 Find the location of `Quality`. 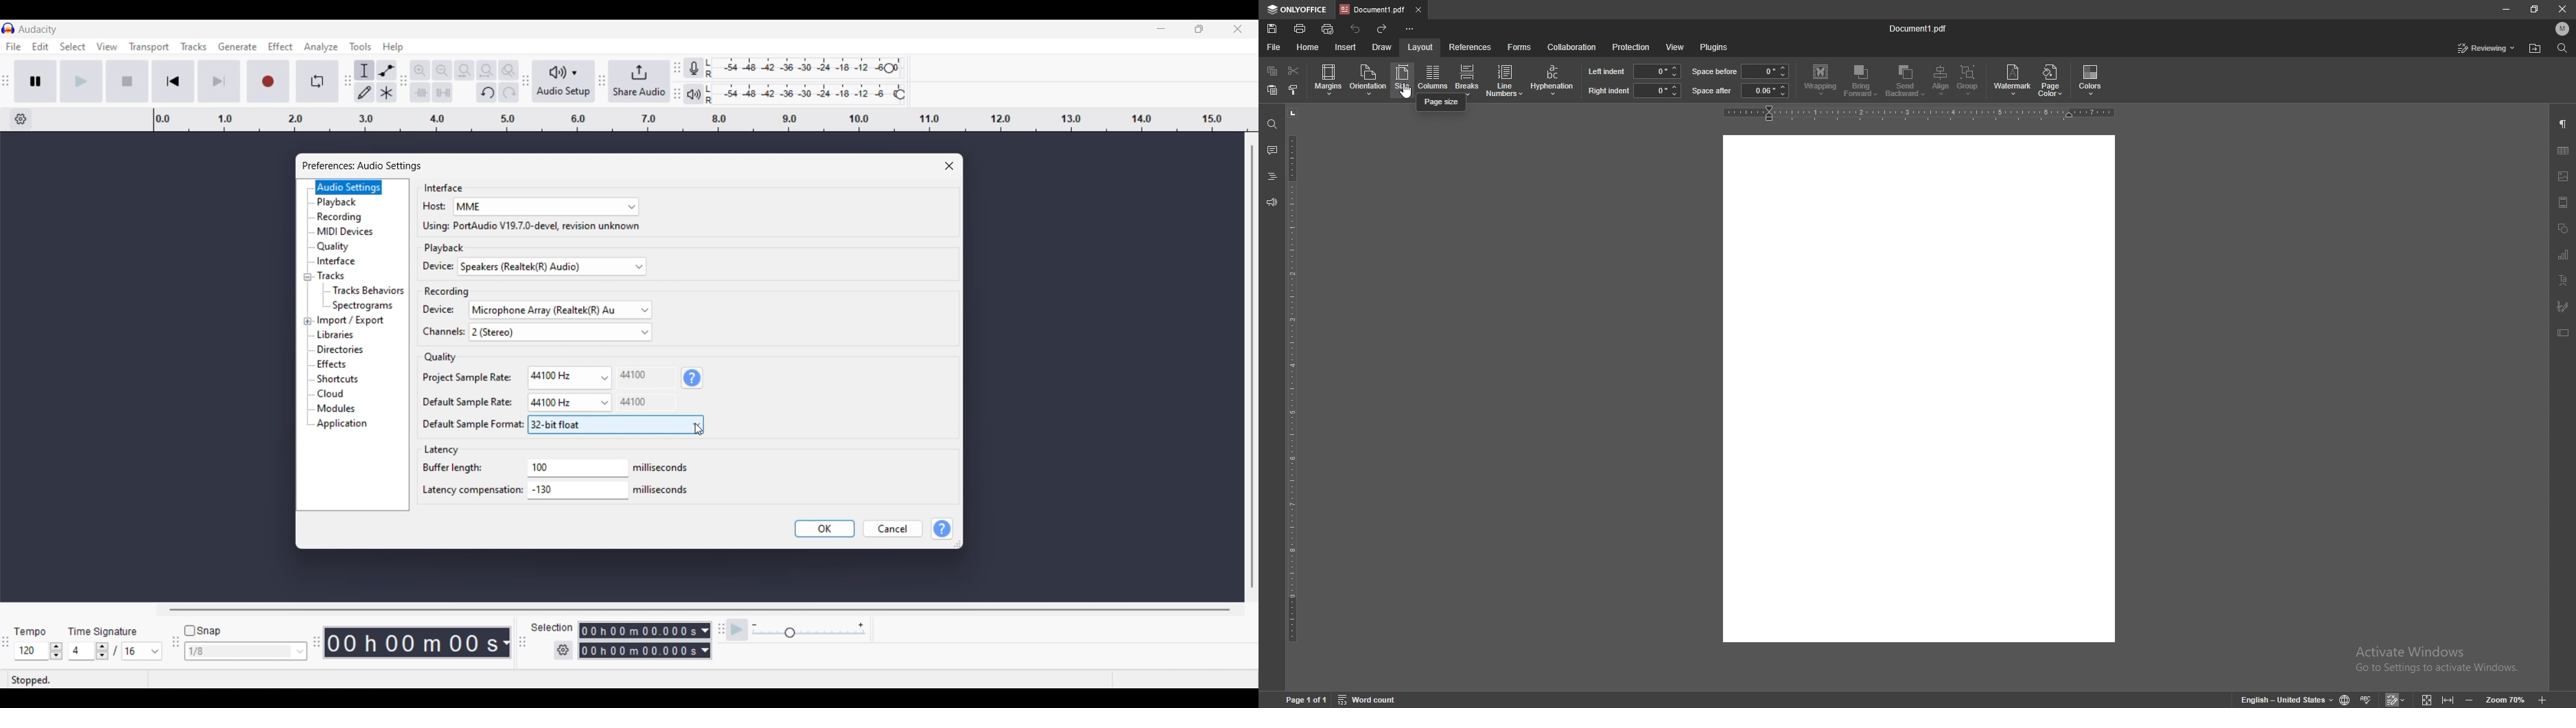

Quality is located at coordinates (349, 246).